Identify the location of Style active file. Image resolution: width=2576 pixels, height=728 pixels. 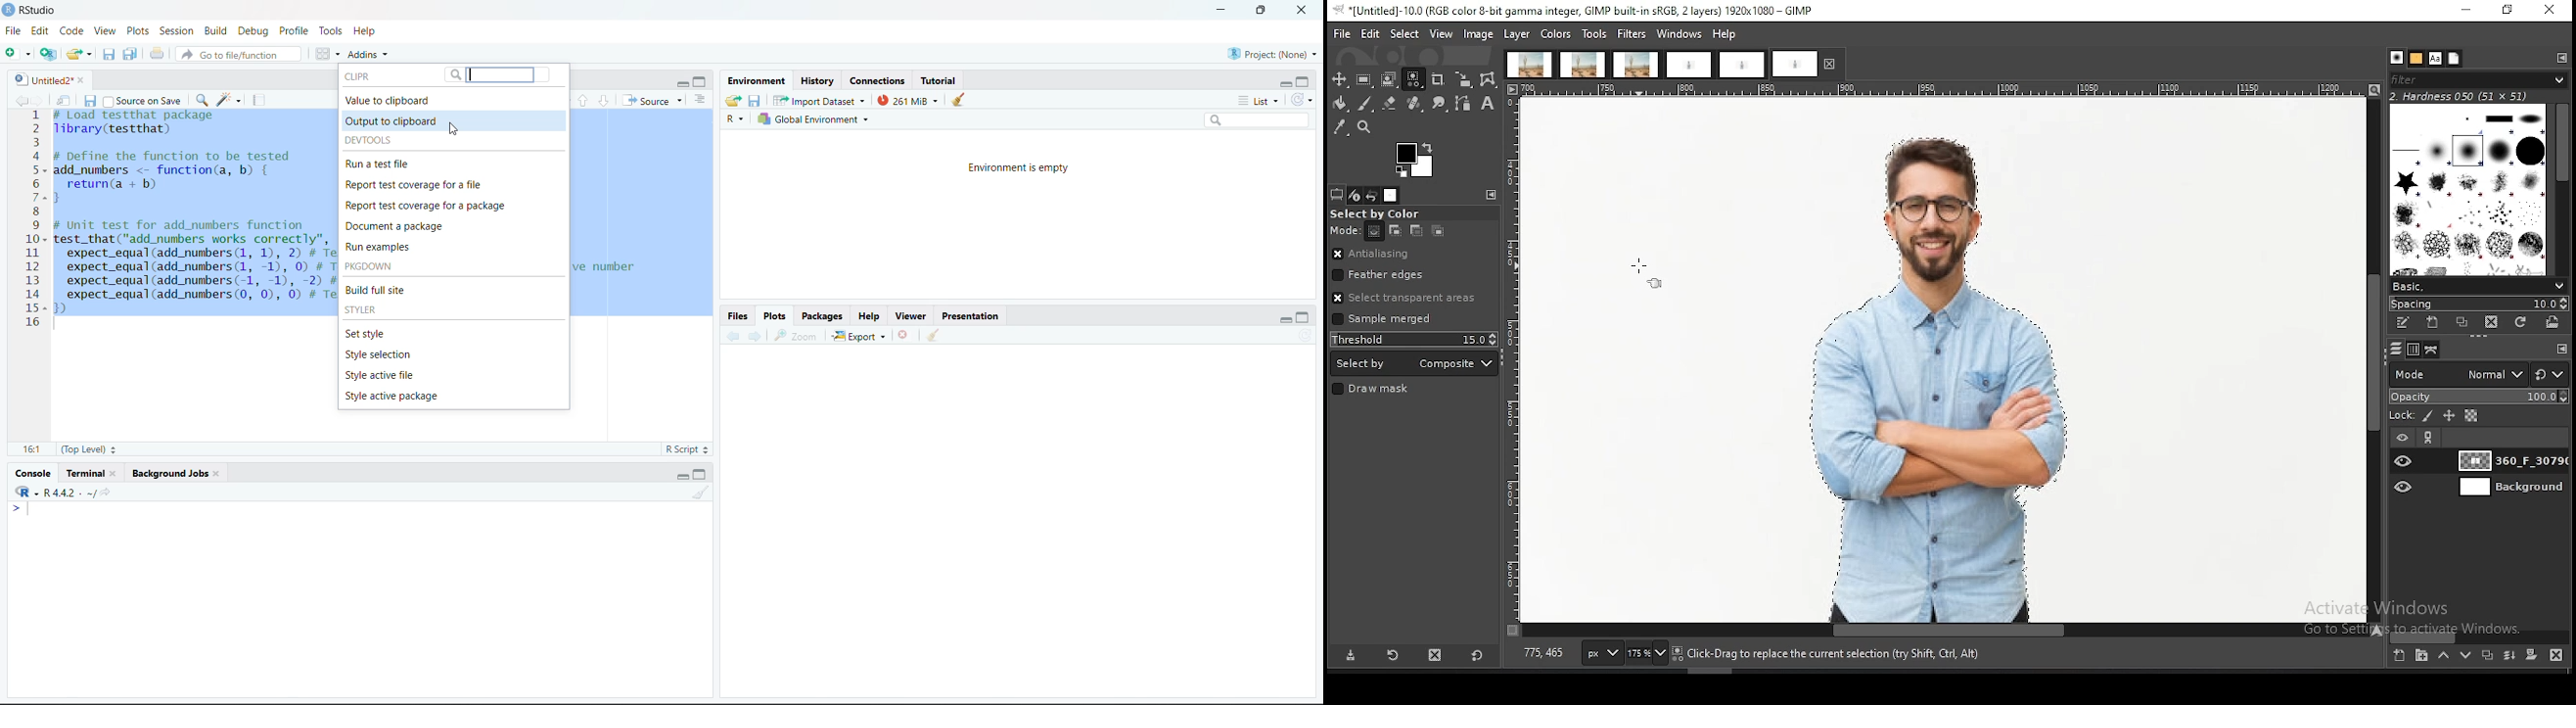
(380, 375).